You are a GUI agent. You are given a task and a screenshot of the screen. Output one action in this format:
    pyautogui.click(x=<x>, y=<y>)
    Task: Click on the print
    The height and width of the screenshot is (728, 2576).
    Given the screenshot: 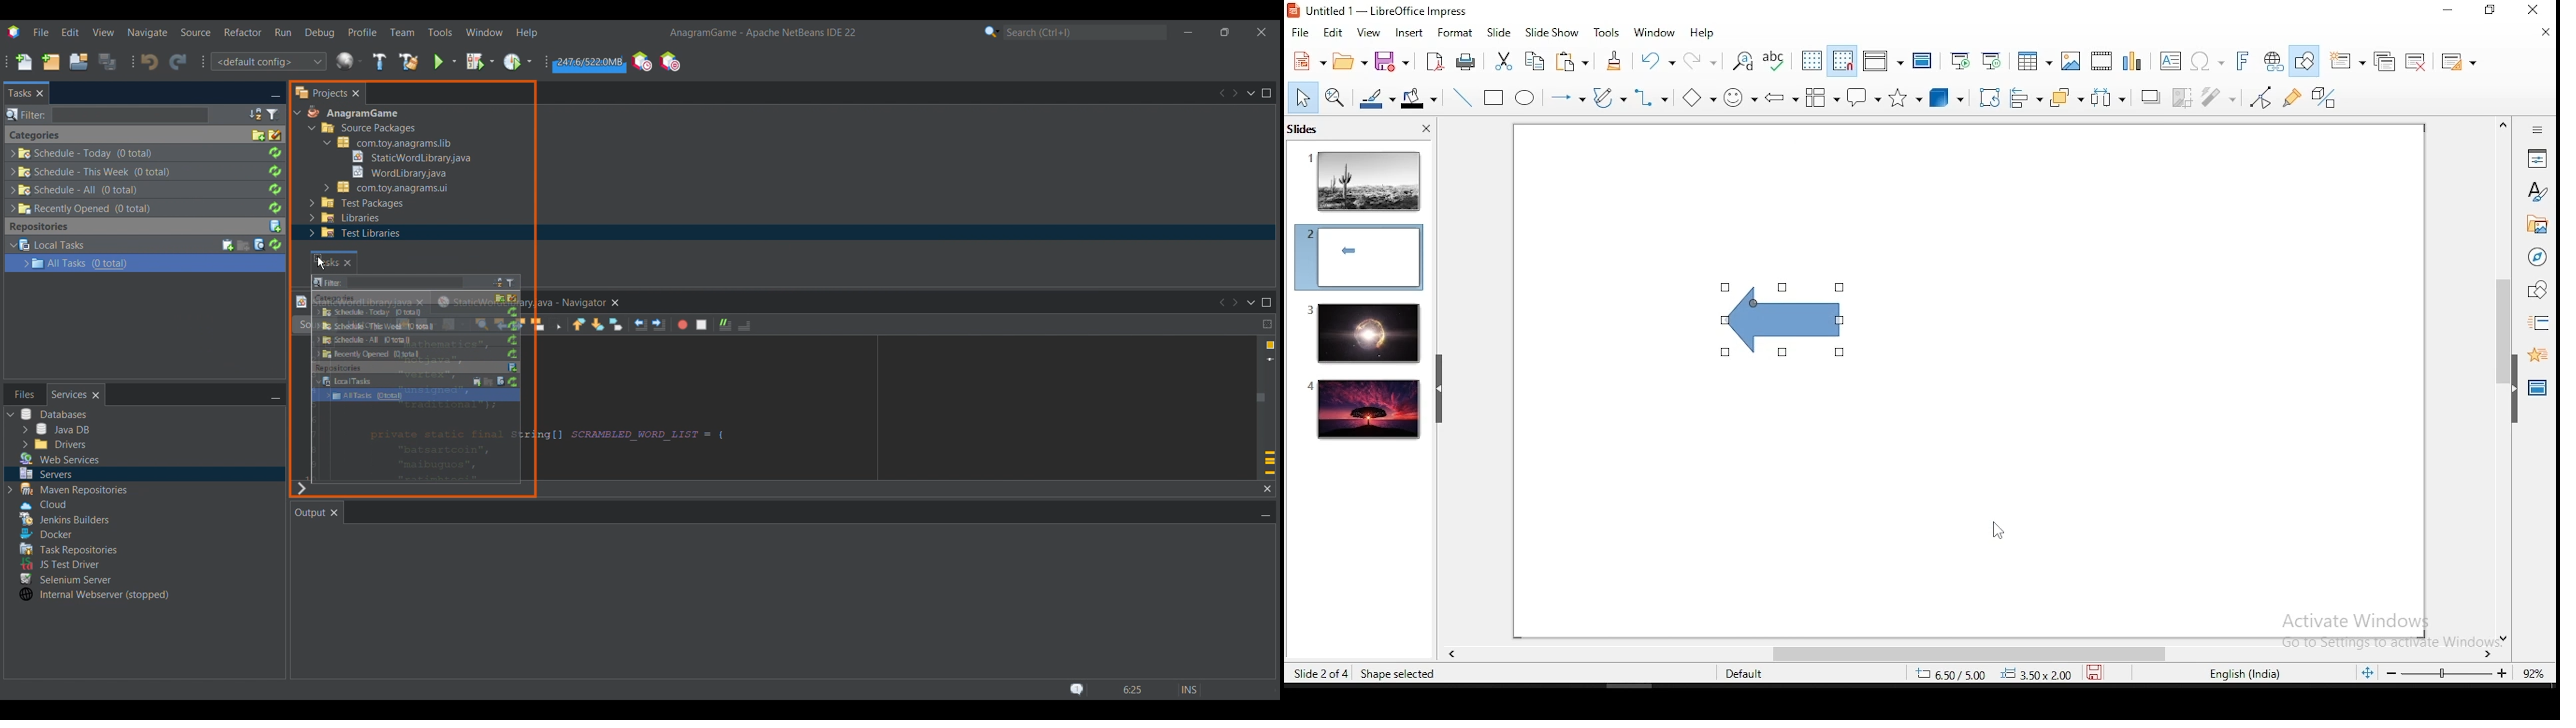 What is the action you would take?
    pyautogui.click(x=1467, y=61)
    